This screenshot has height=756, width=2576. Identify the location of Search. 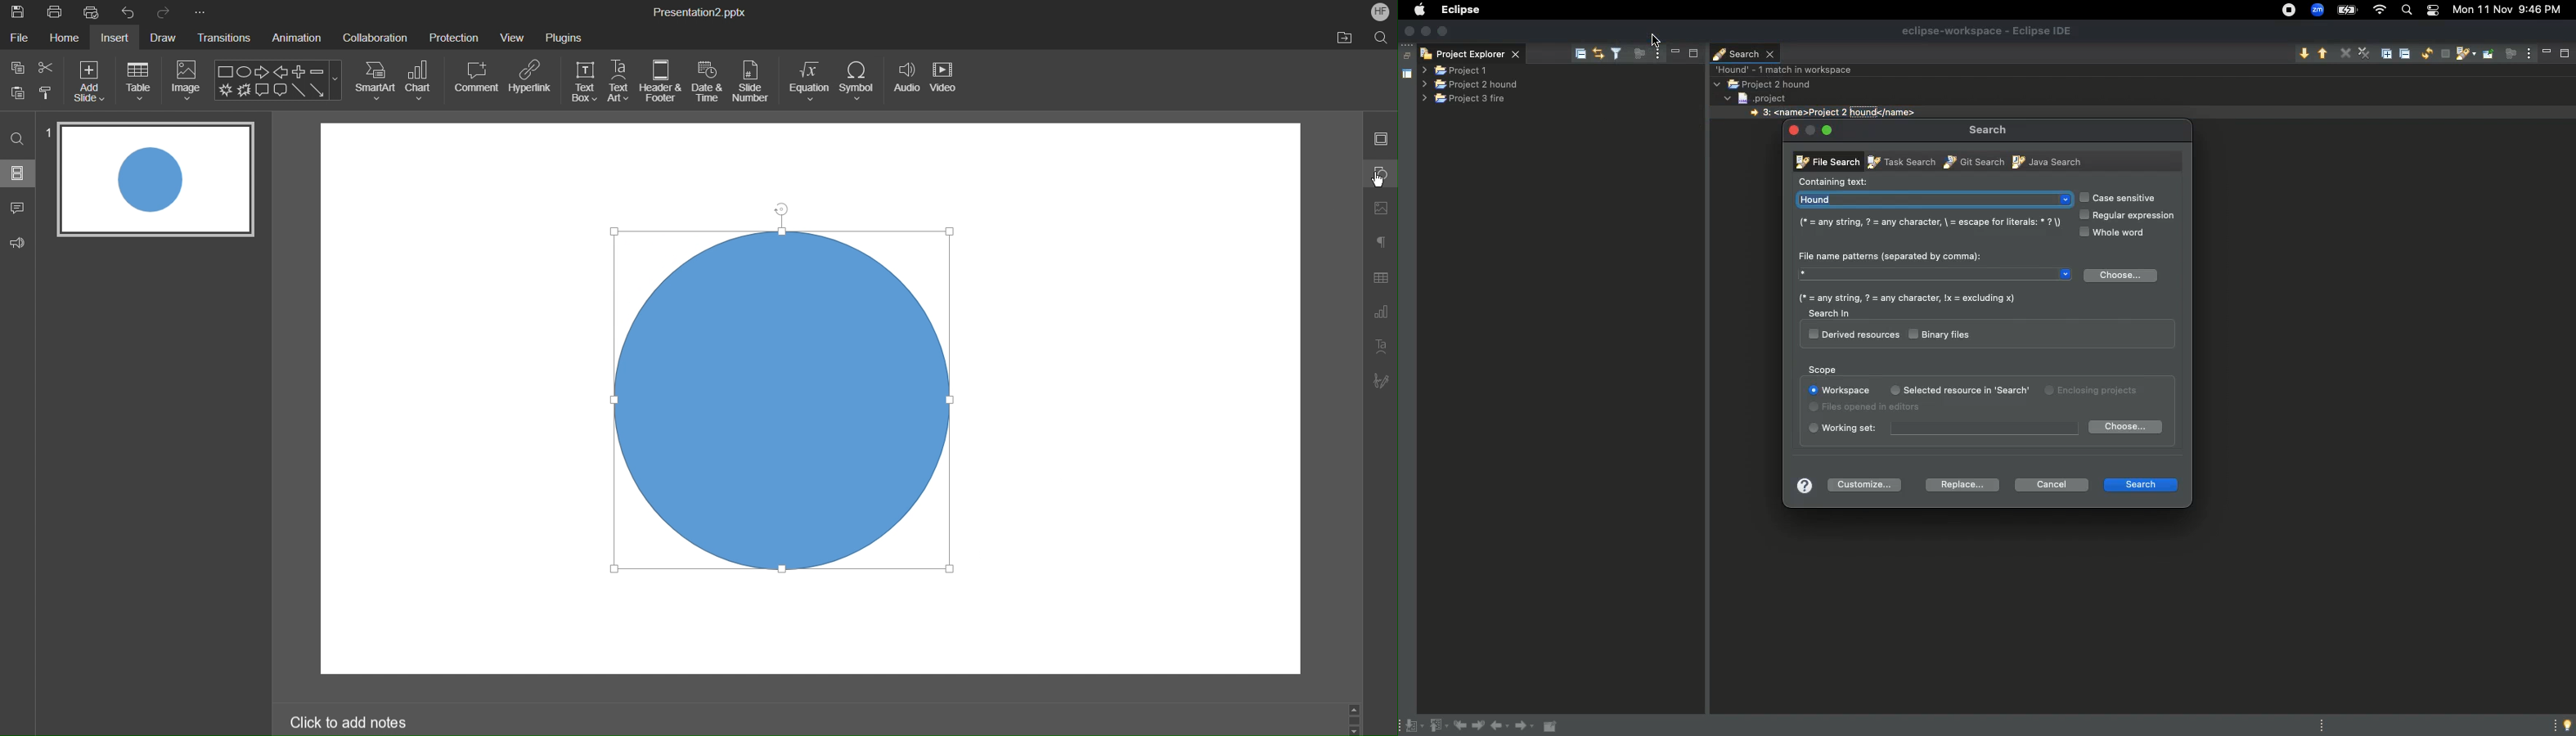
(17, 138).